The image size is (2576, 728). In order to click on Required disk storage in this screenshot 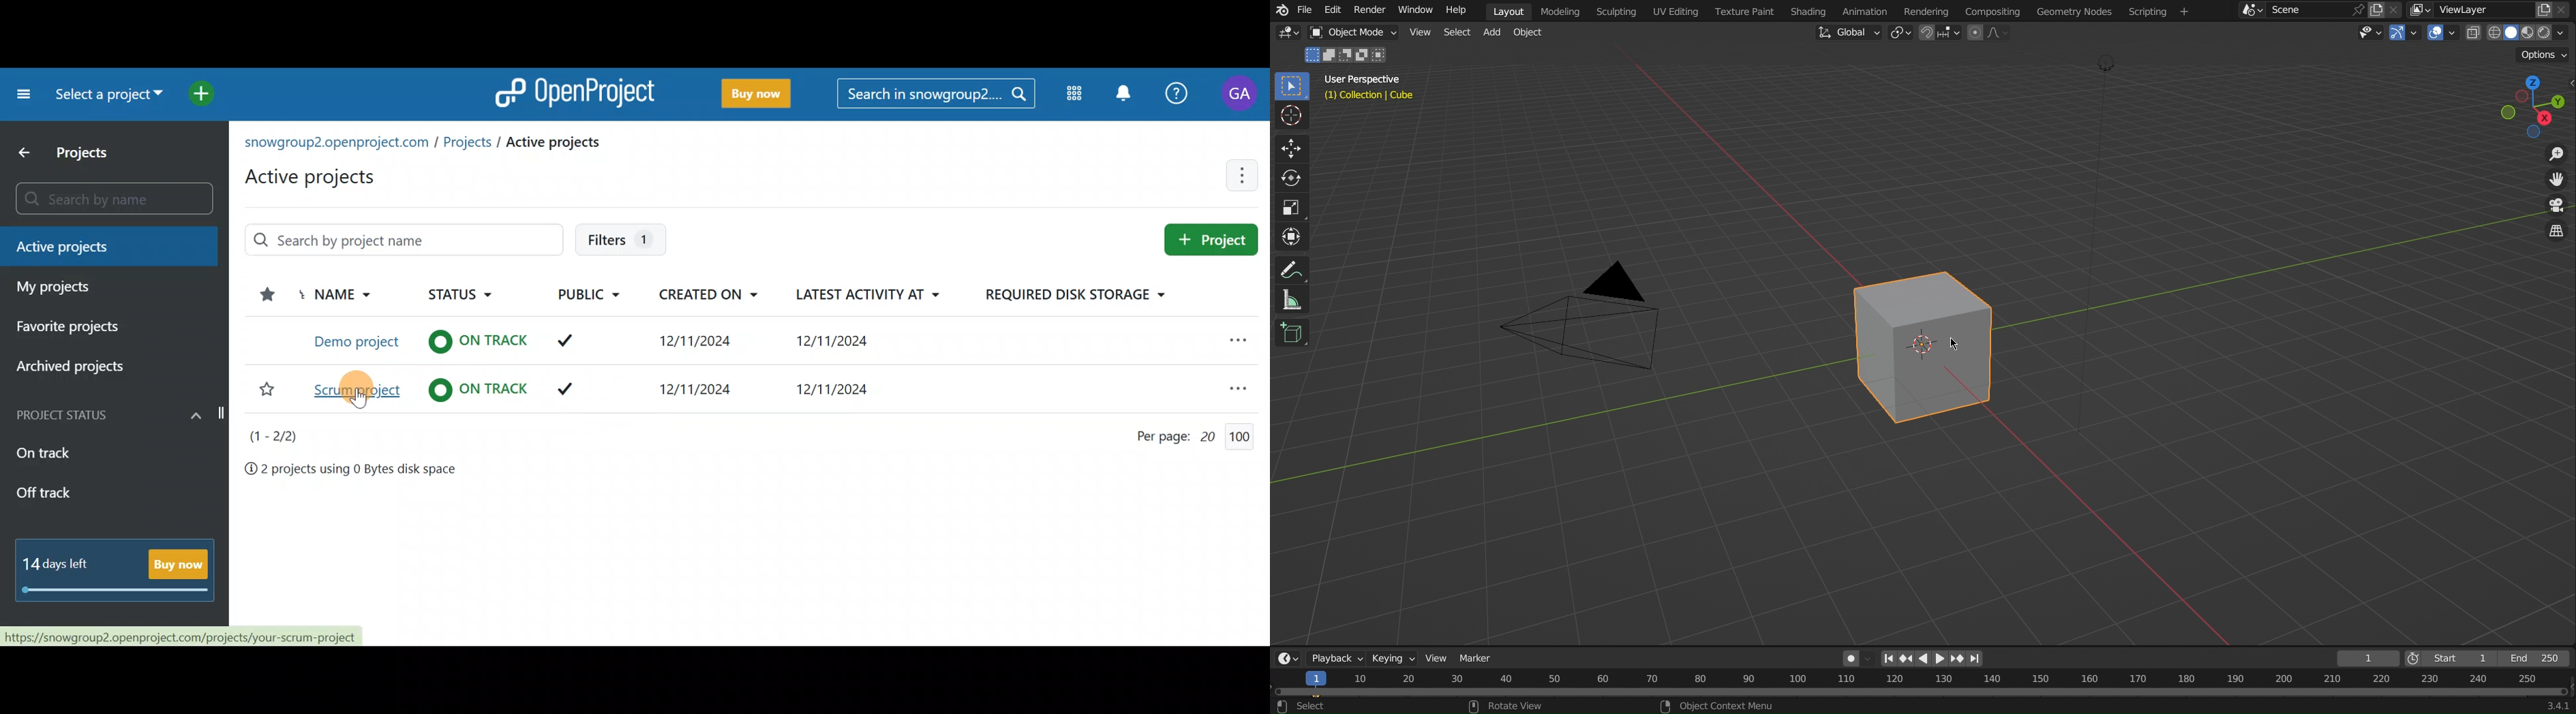, I will do `click(1061, 294)`.